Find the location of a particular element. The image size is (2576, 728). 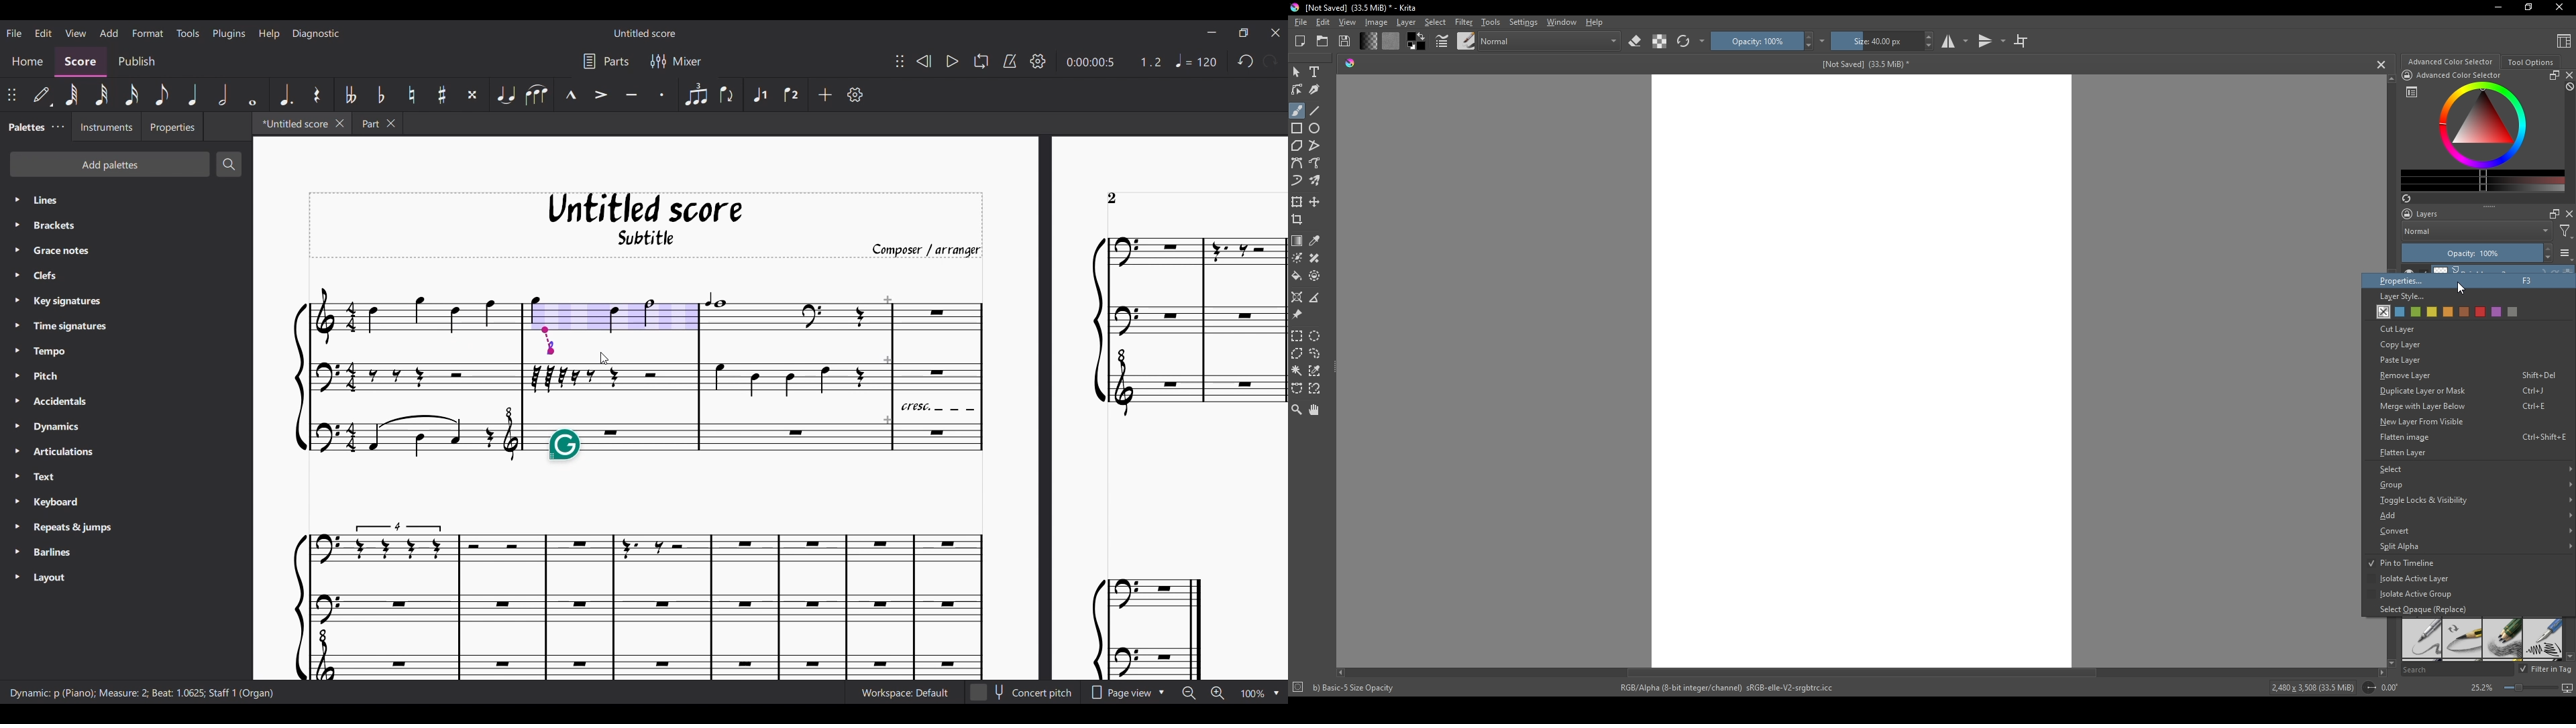

Tie is located at coordinates (505, 95).